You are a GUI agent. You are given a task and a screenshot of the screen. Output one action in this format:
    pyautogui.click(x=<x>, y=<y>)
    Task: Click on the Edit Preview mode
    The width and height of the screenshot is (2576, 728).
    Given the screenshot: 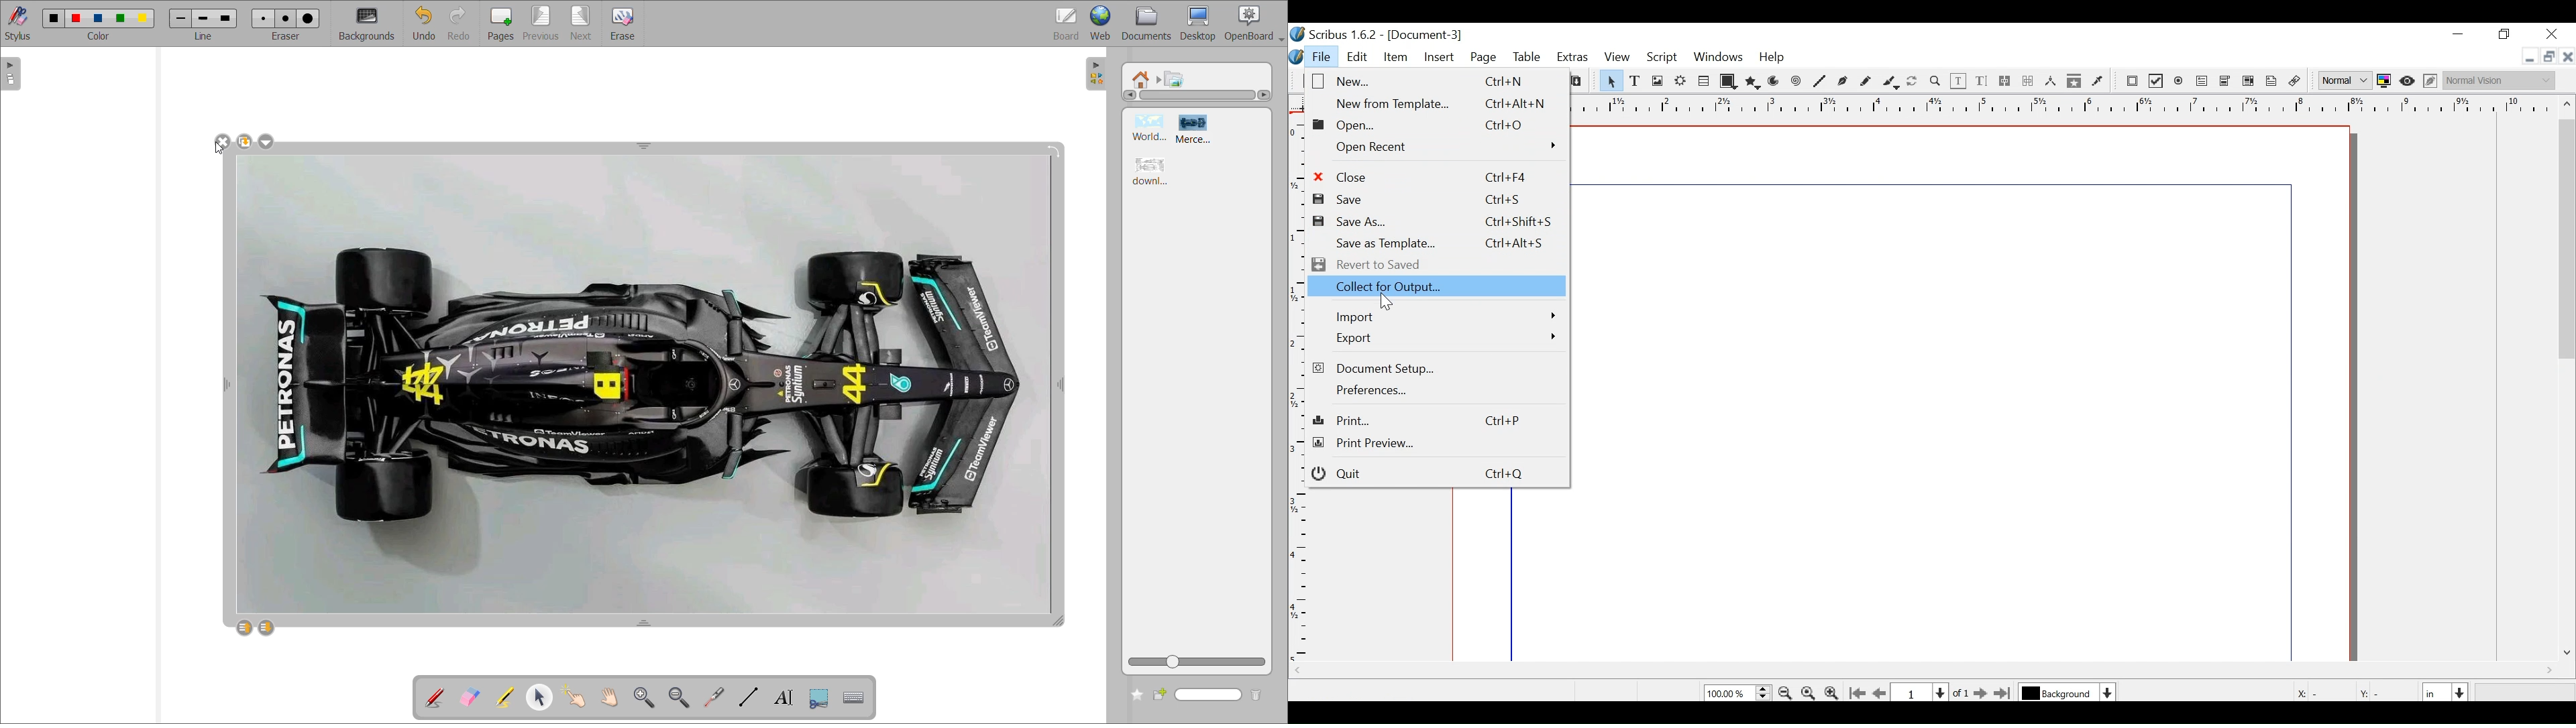 What is the action you would take?
    pyautogui.click(x=2432, y=82)
    